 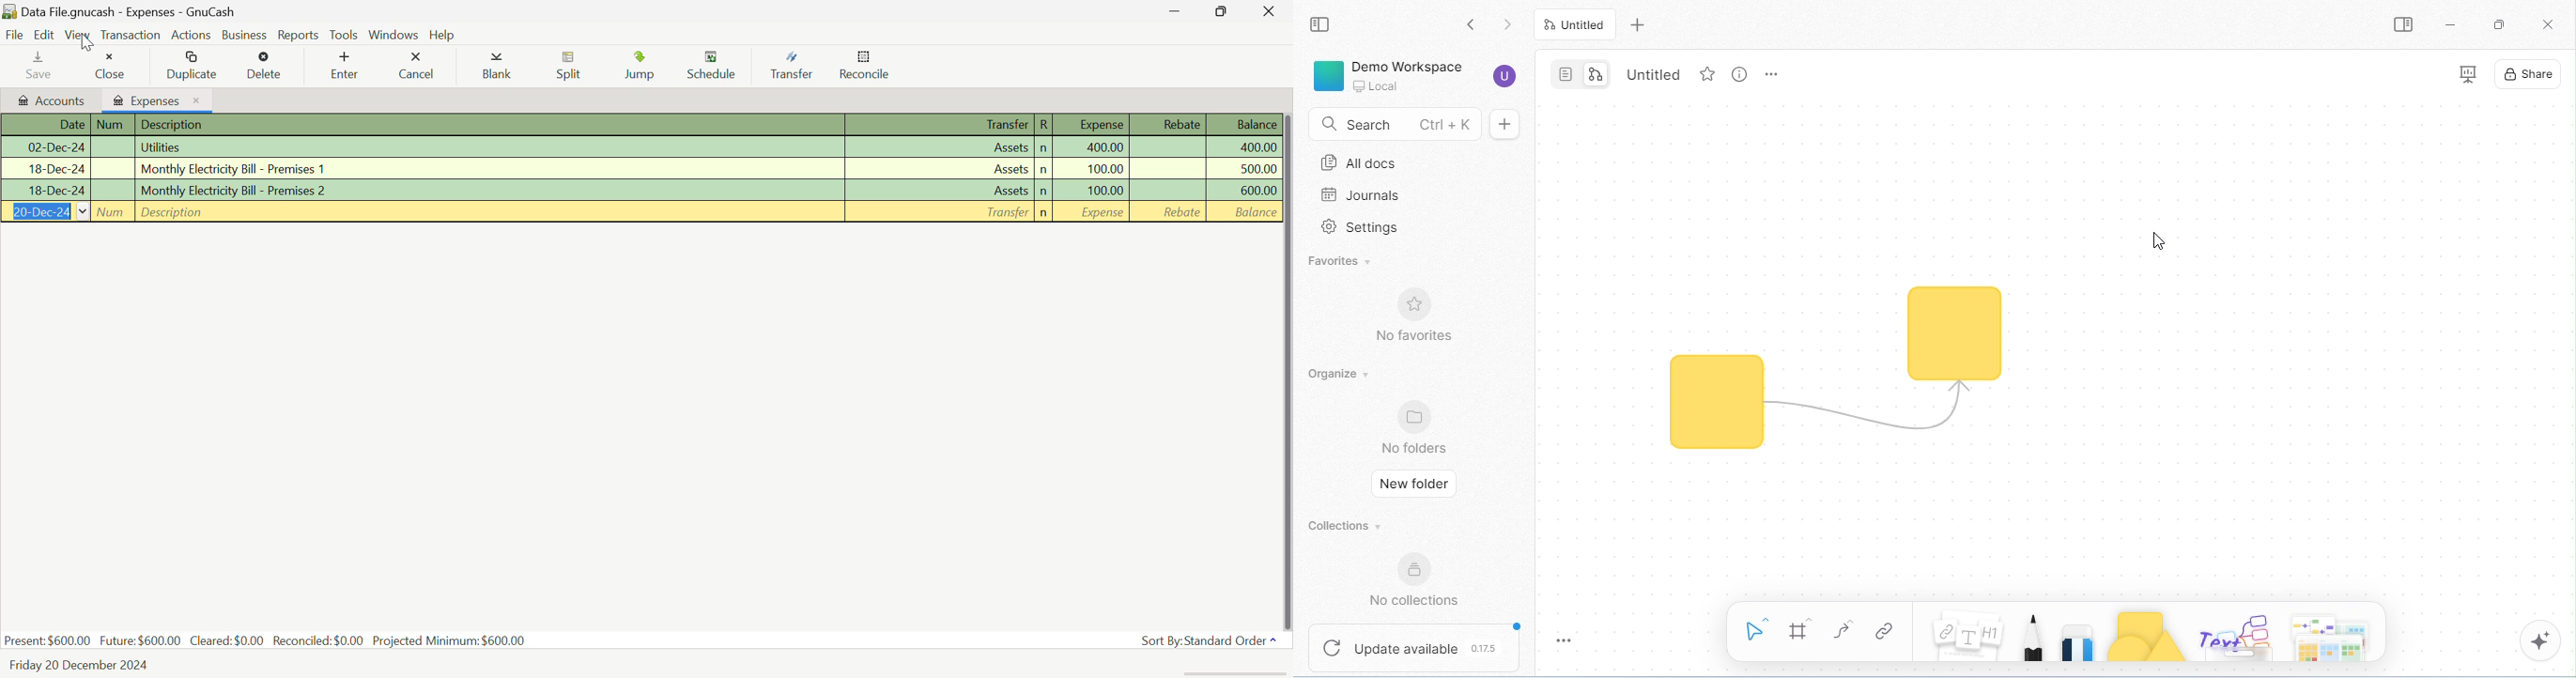 I want to click on Rebate, so click(x=1168, y=148).